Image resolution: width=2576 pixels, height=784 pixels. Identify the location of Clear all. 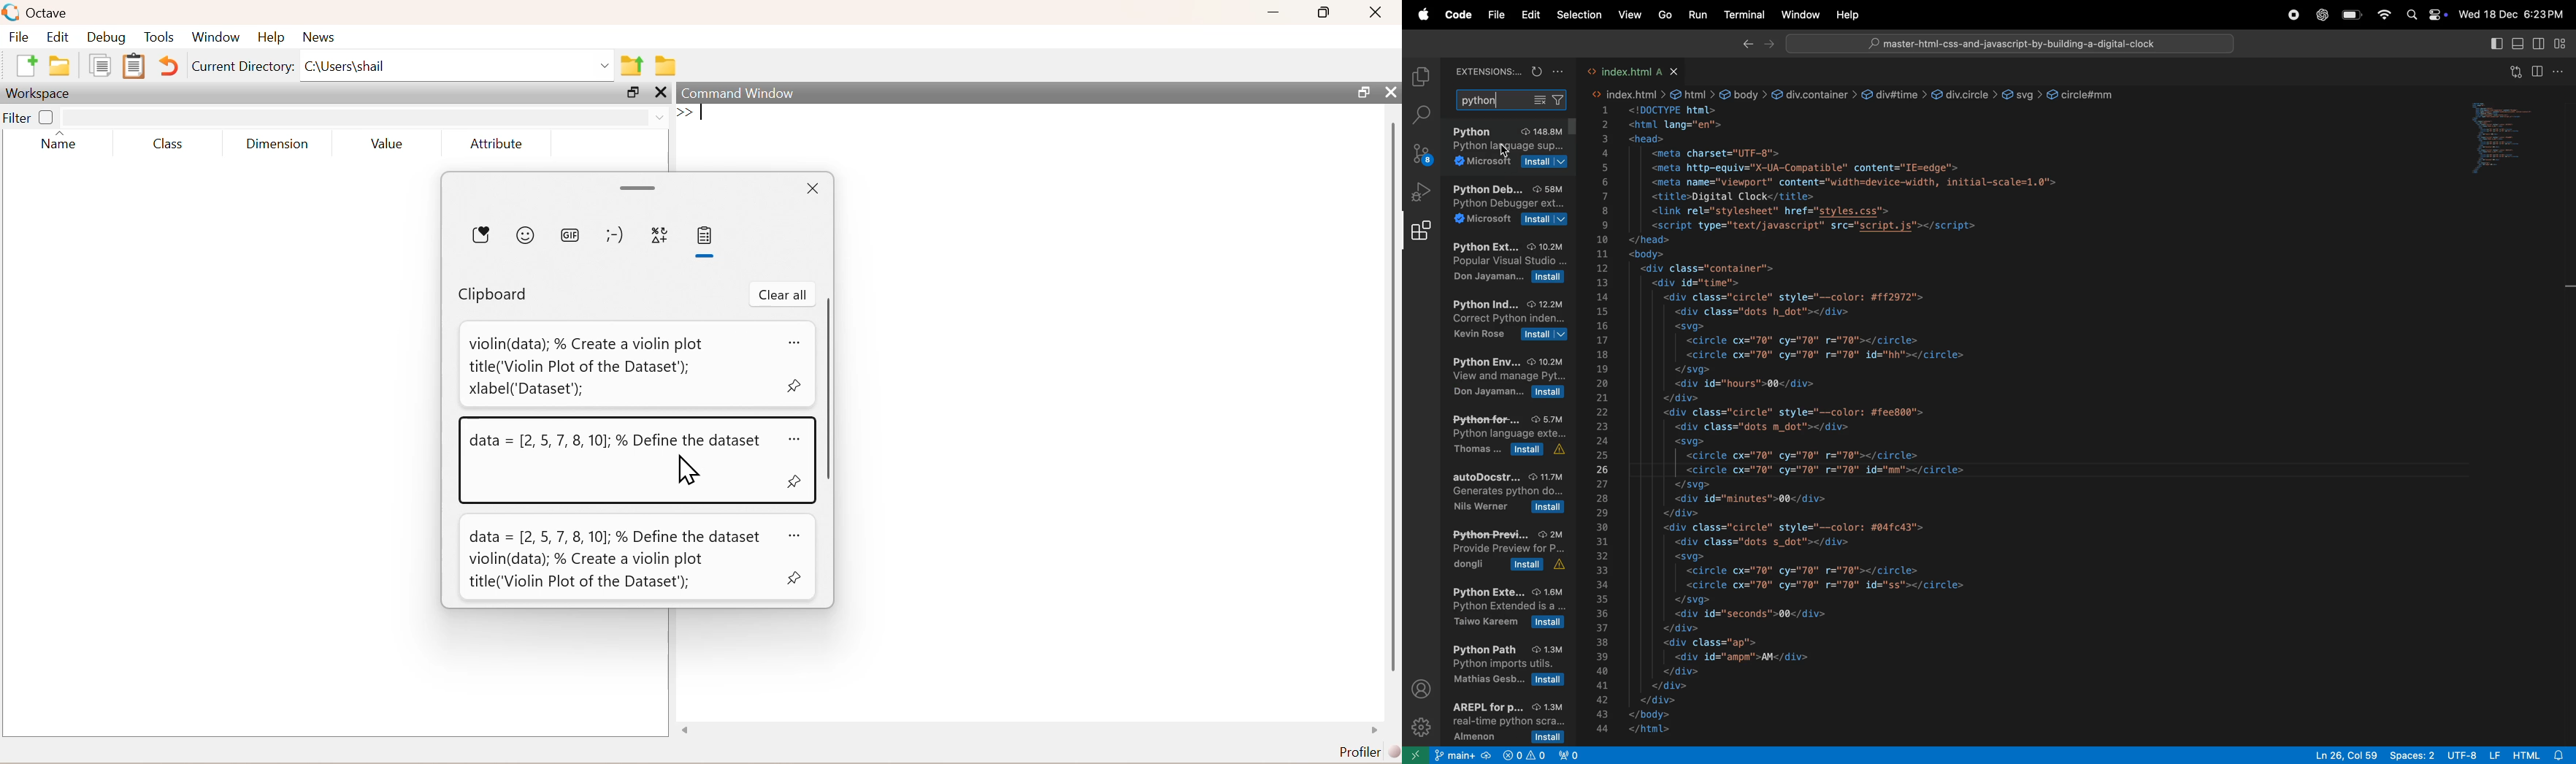
(783, 294).